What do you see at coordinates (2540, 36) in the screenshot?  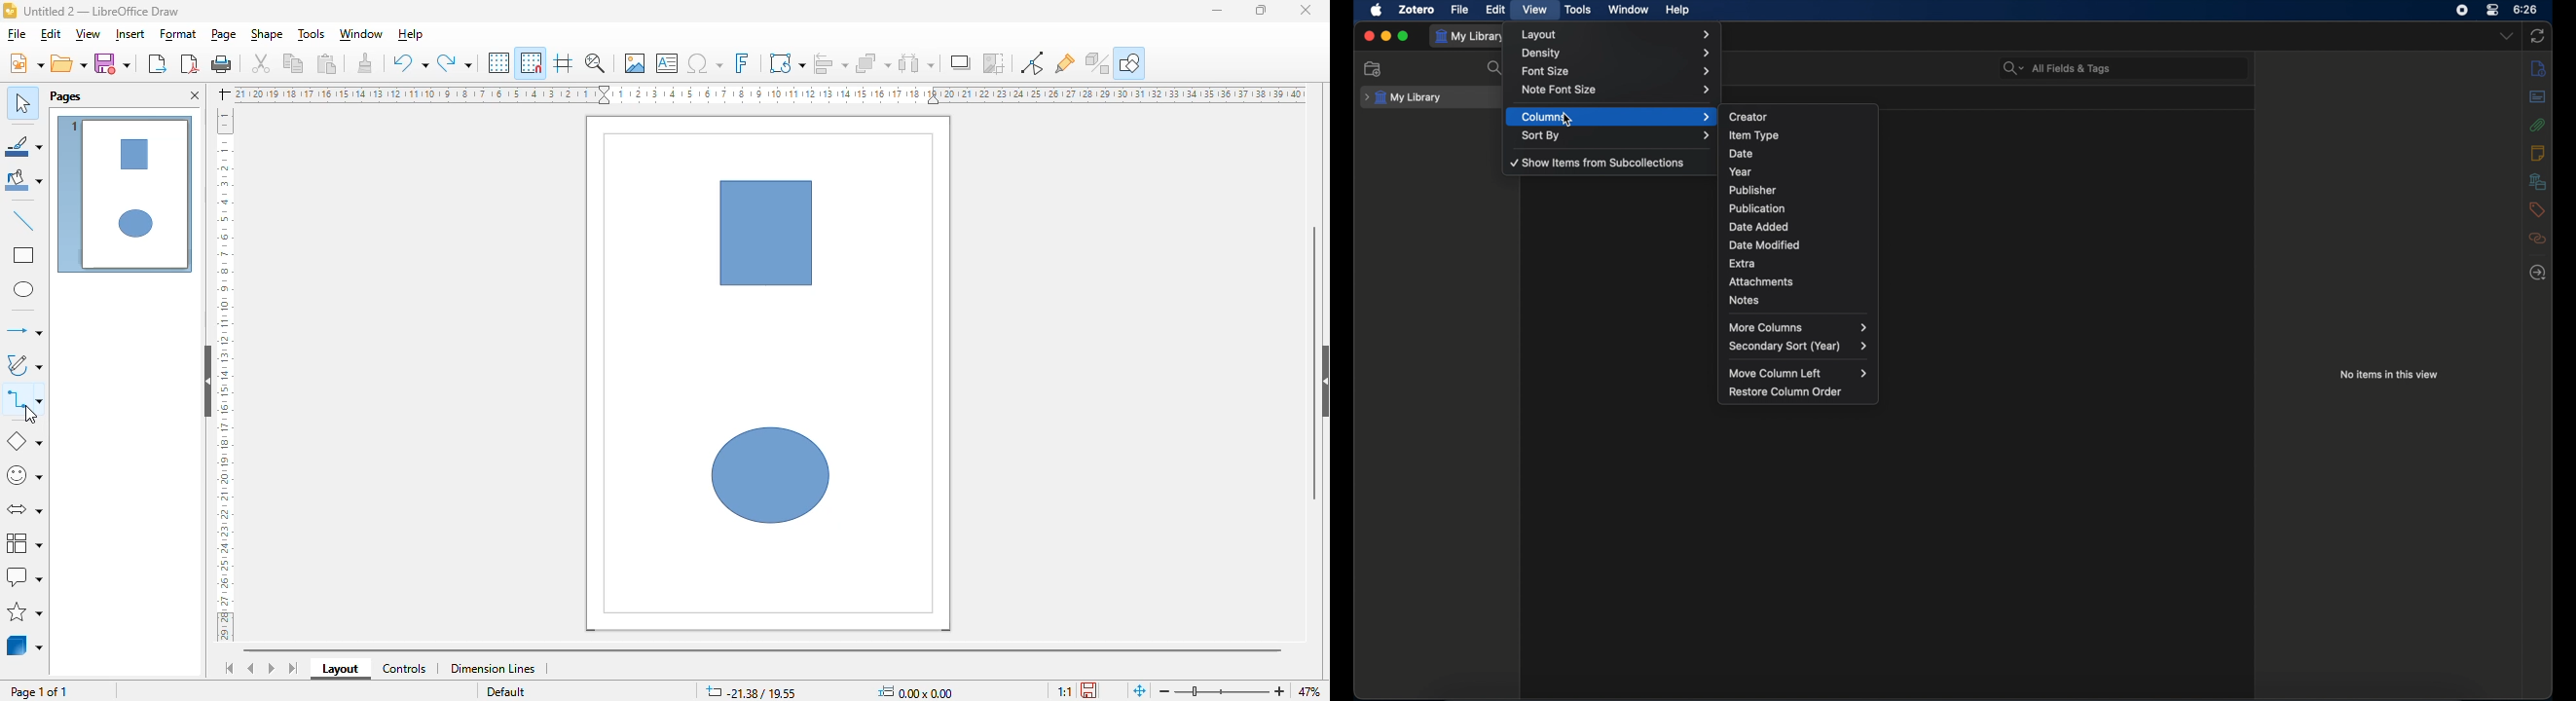 I see `sync` at bounding box center [2540, 36].